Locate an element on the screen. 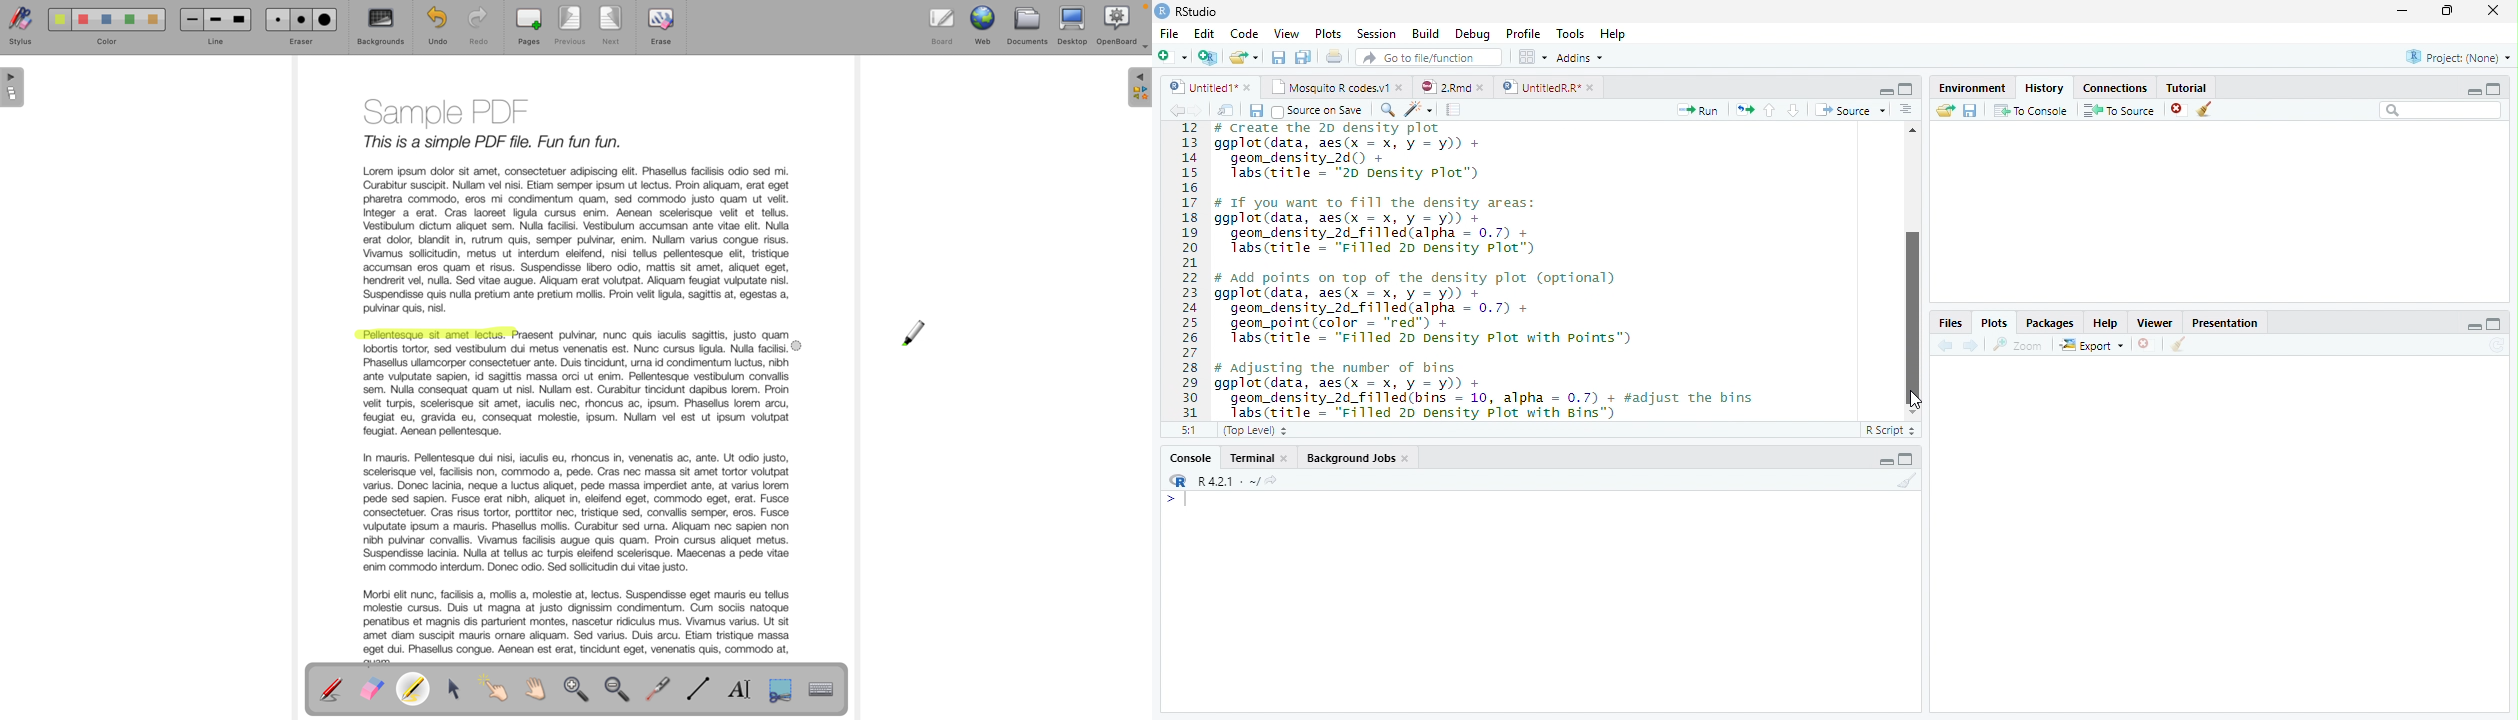  open an existing file is located at coordinates (1242, 57).